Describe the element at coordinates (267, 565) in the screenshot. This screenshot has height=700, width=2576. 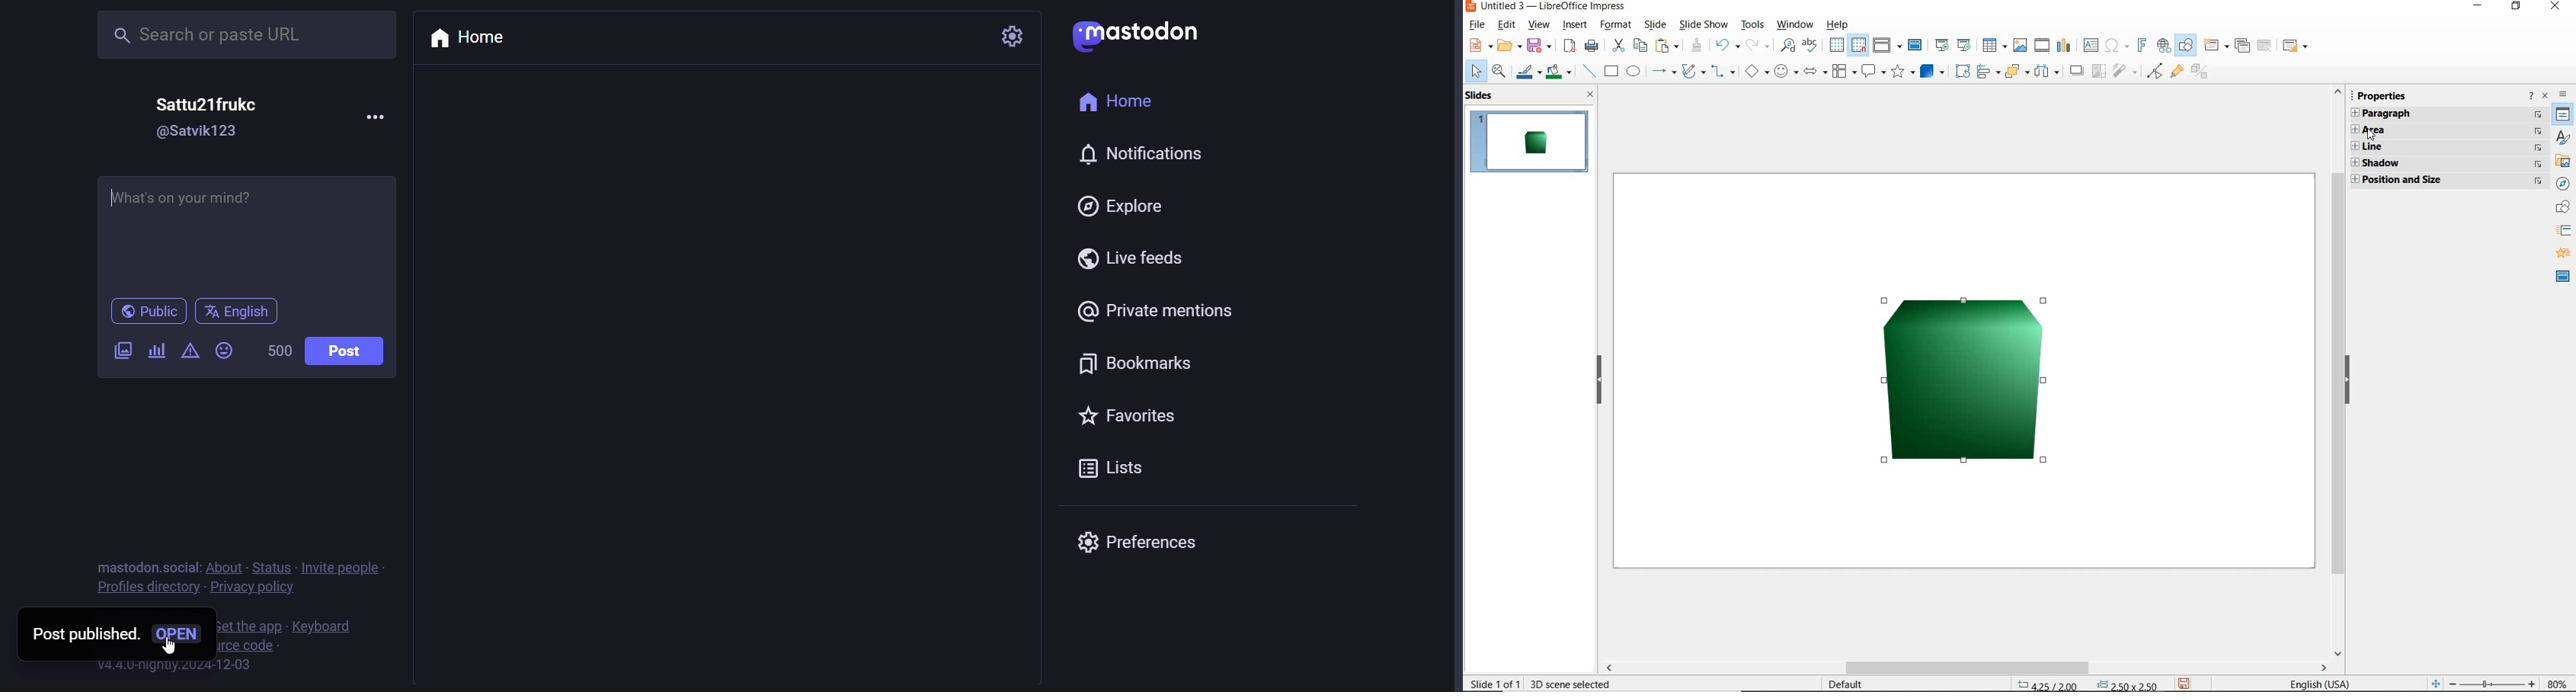
I see `status` at that location.